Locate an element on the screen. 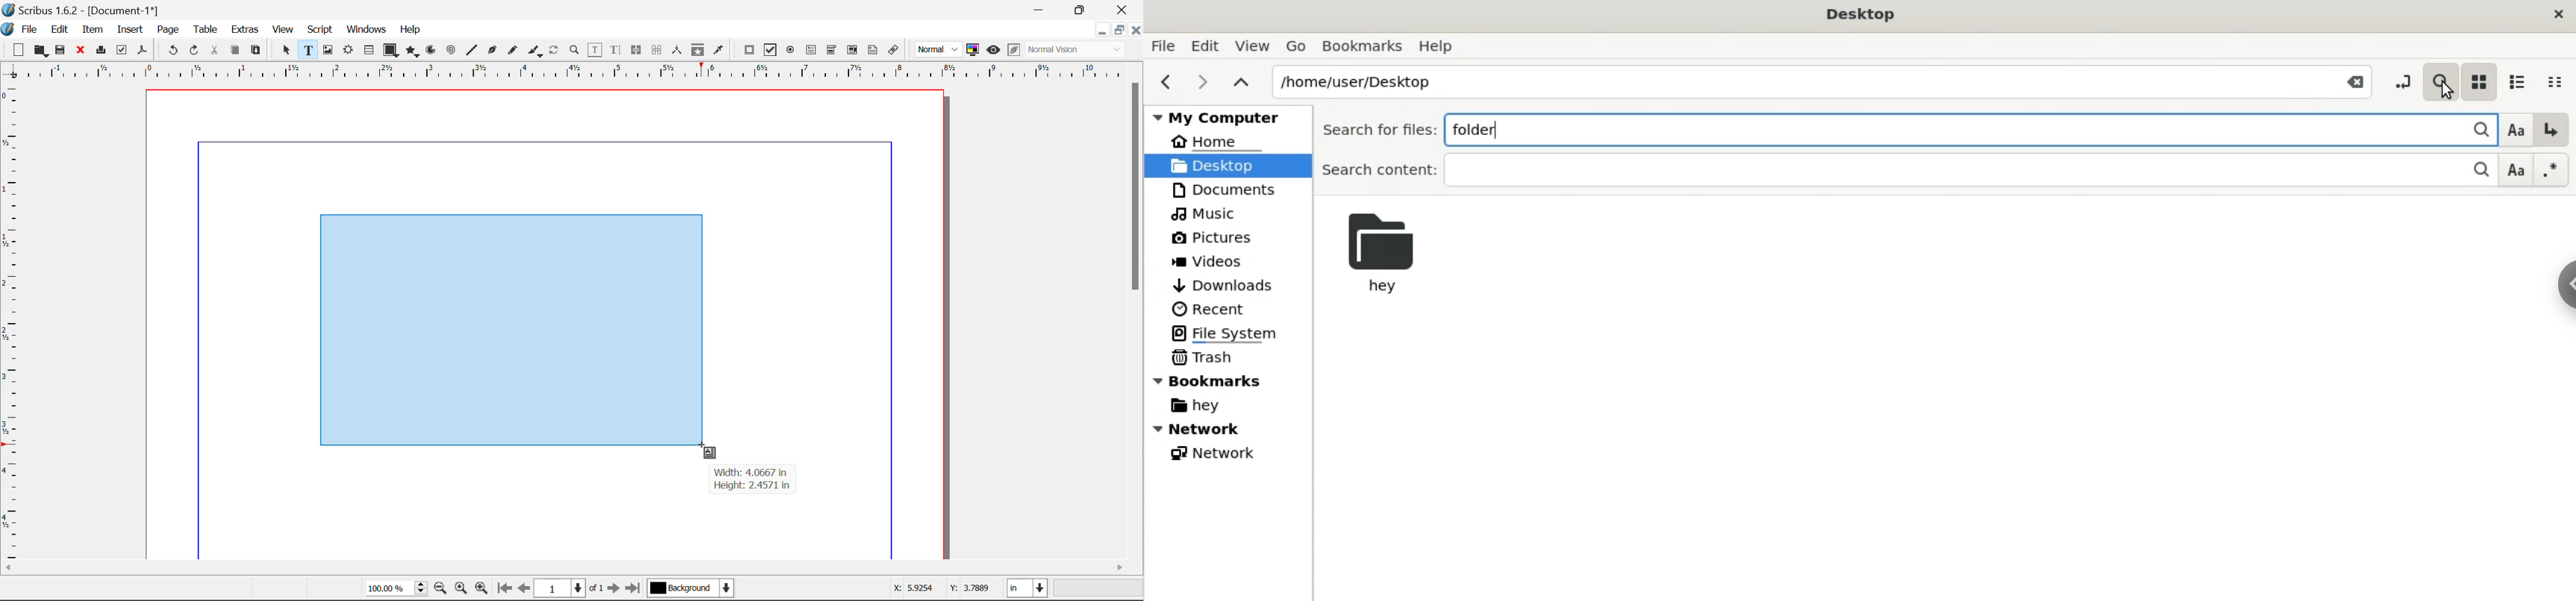  Polygon is located at coordinates (413, 51).